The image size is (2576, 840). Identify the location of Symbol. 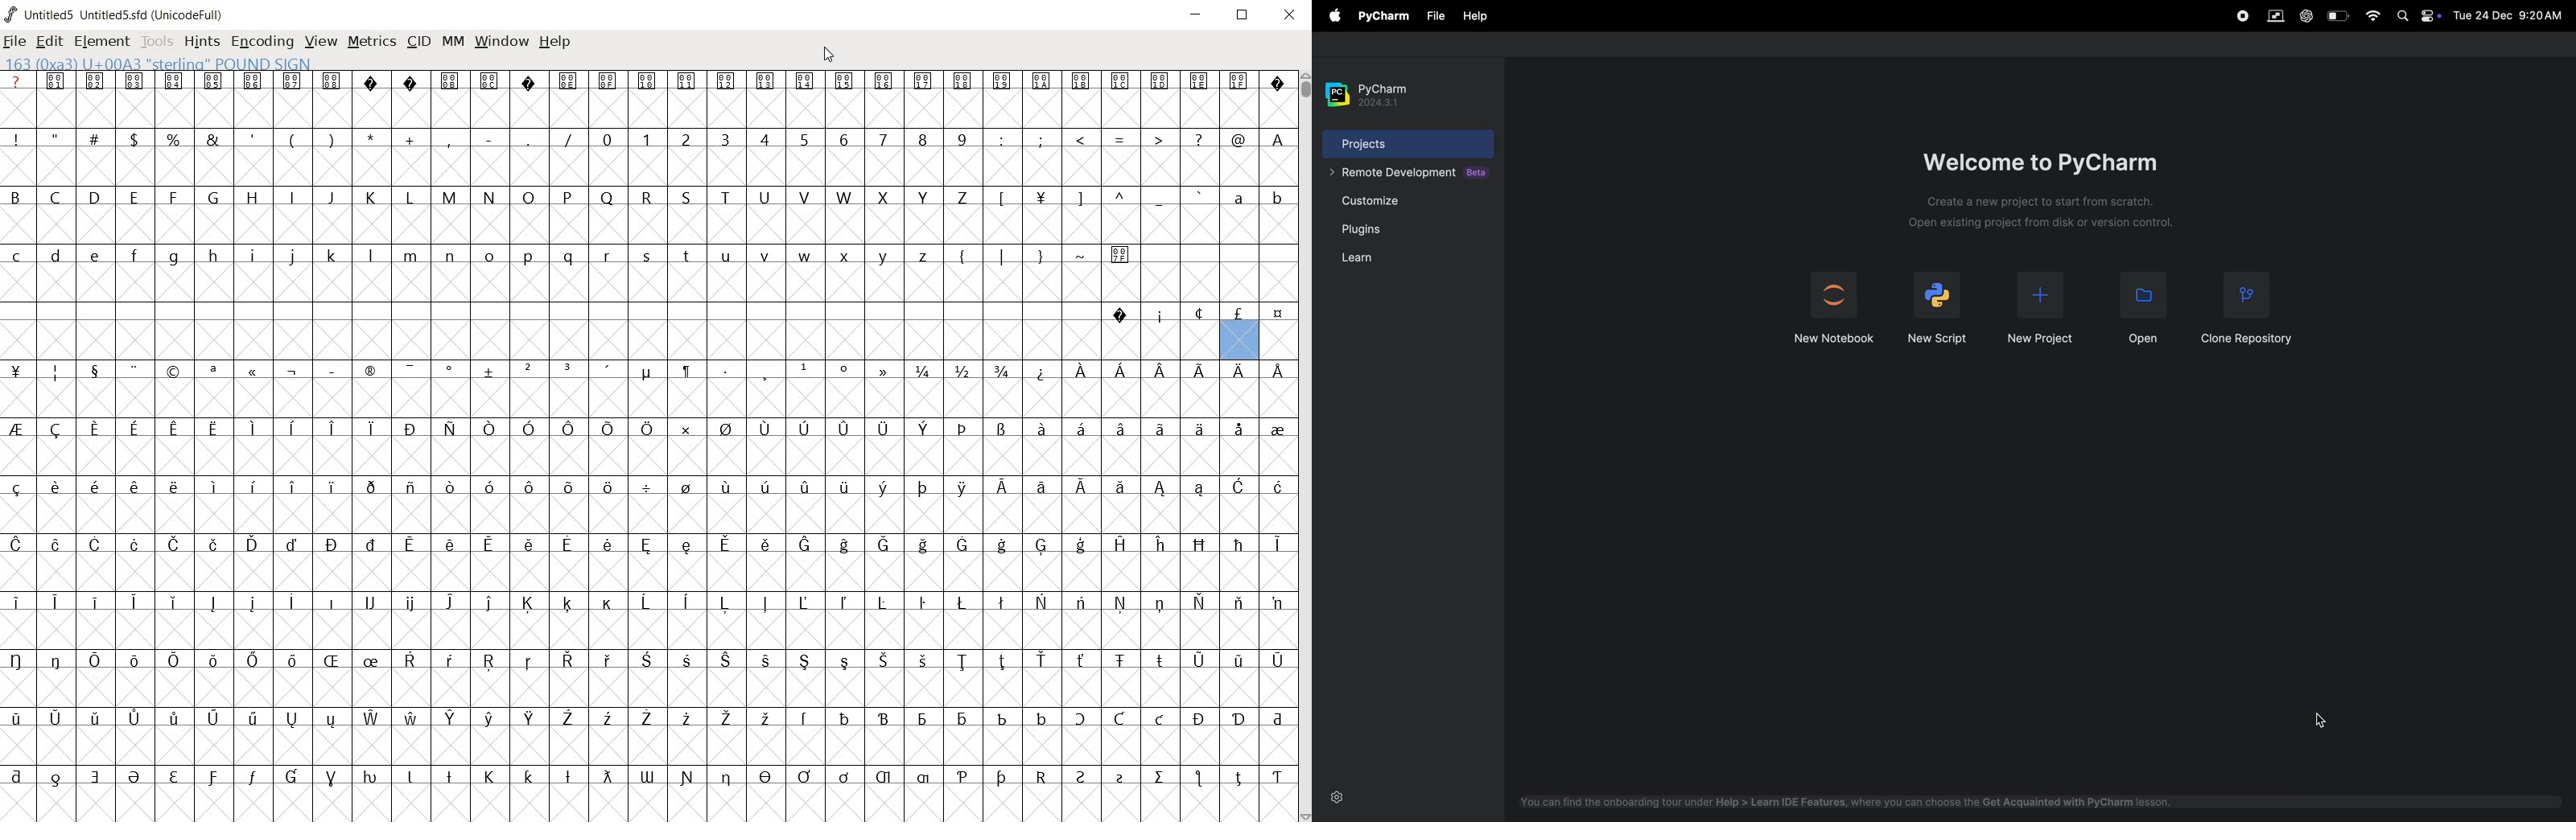
(686, 719).